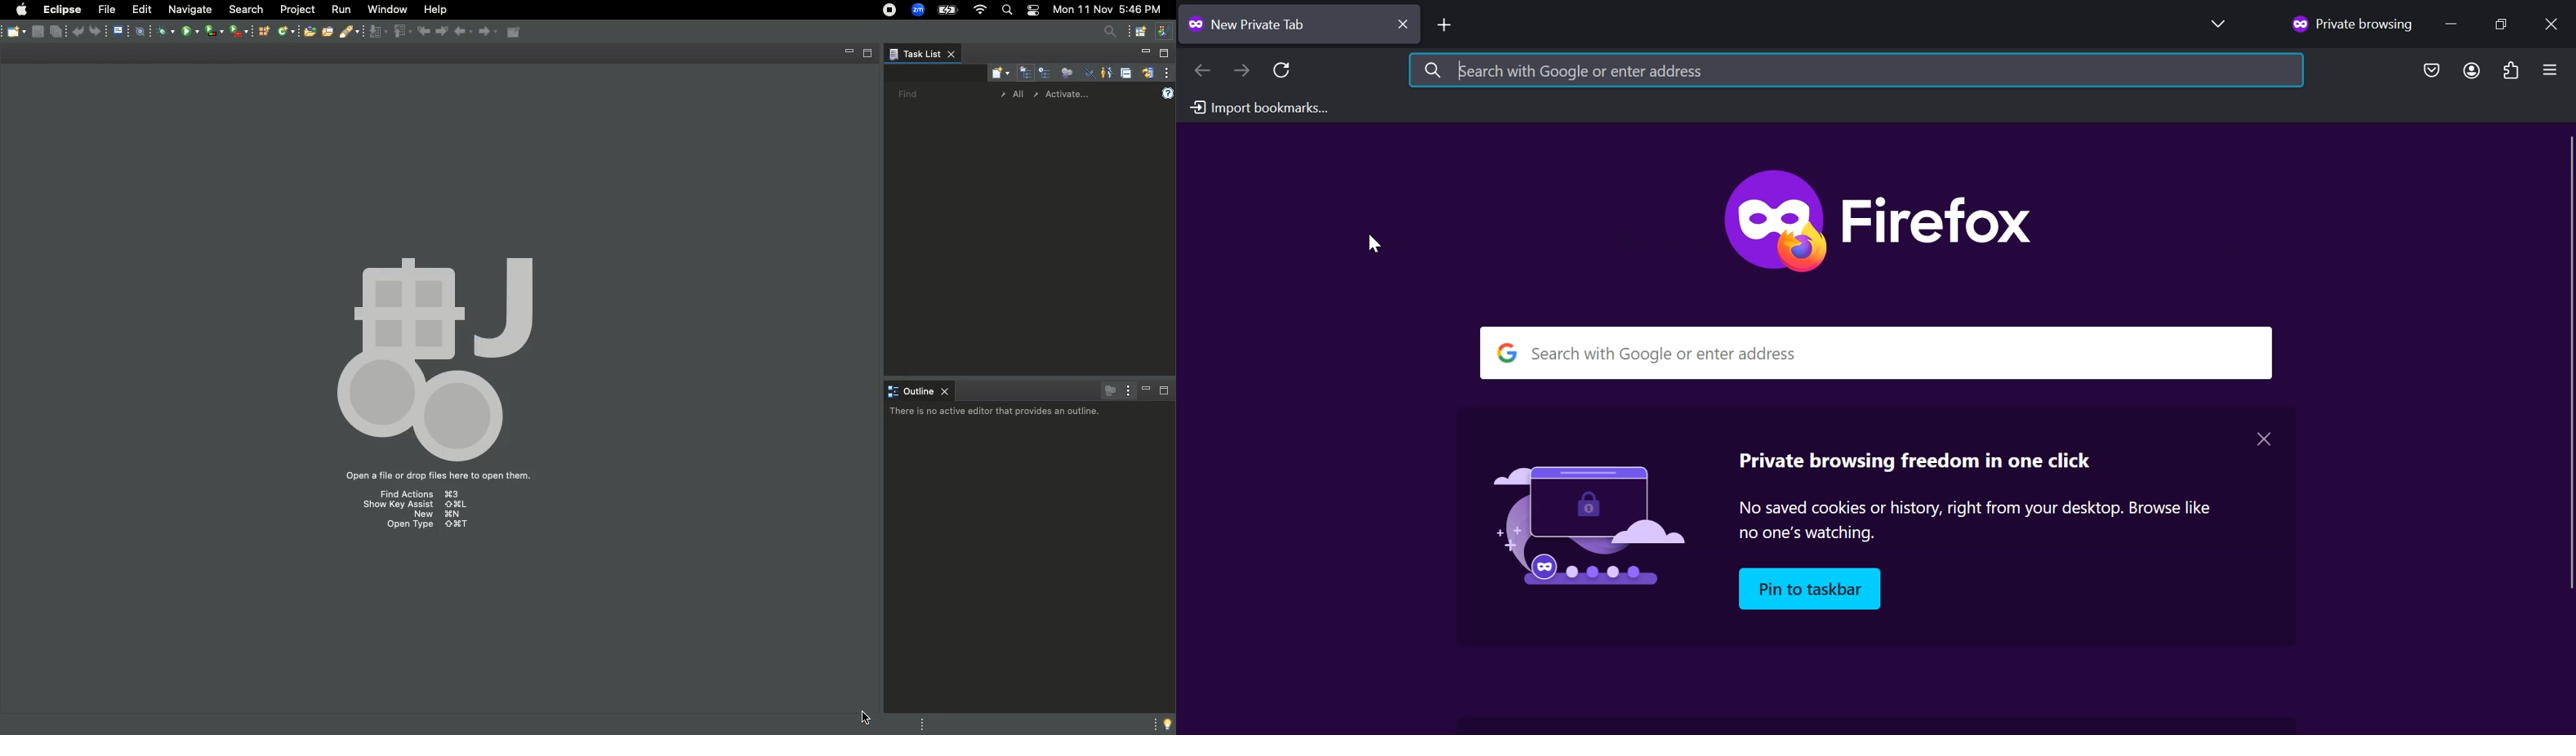 The image size is (2576, 756). What do you see at coordinates (1044, 72) in the screenshot?
I see `Scheduled` at bounding box center [1044, 72].